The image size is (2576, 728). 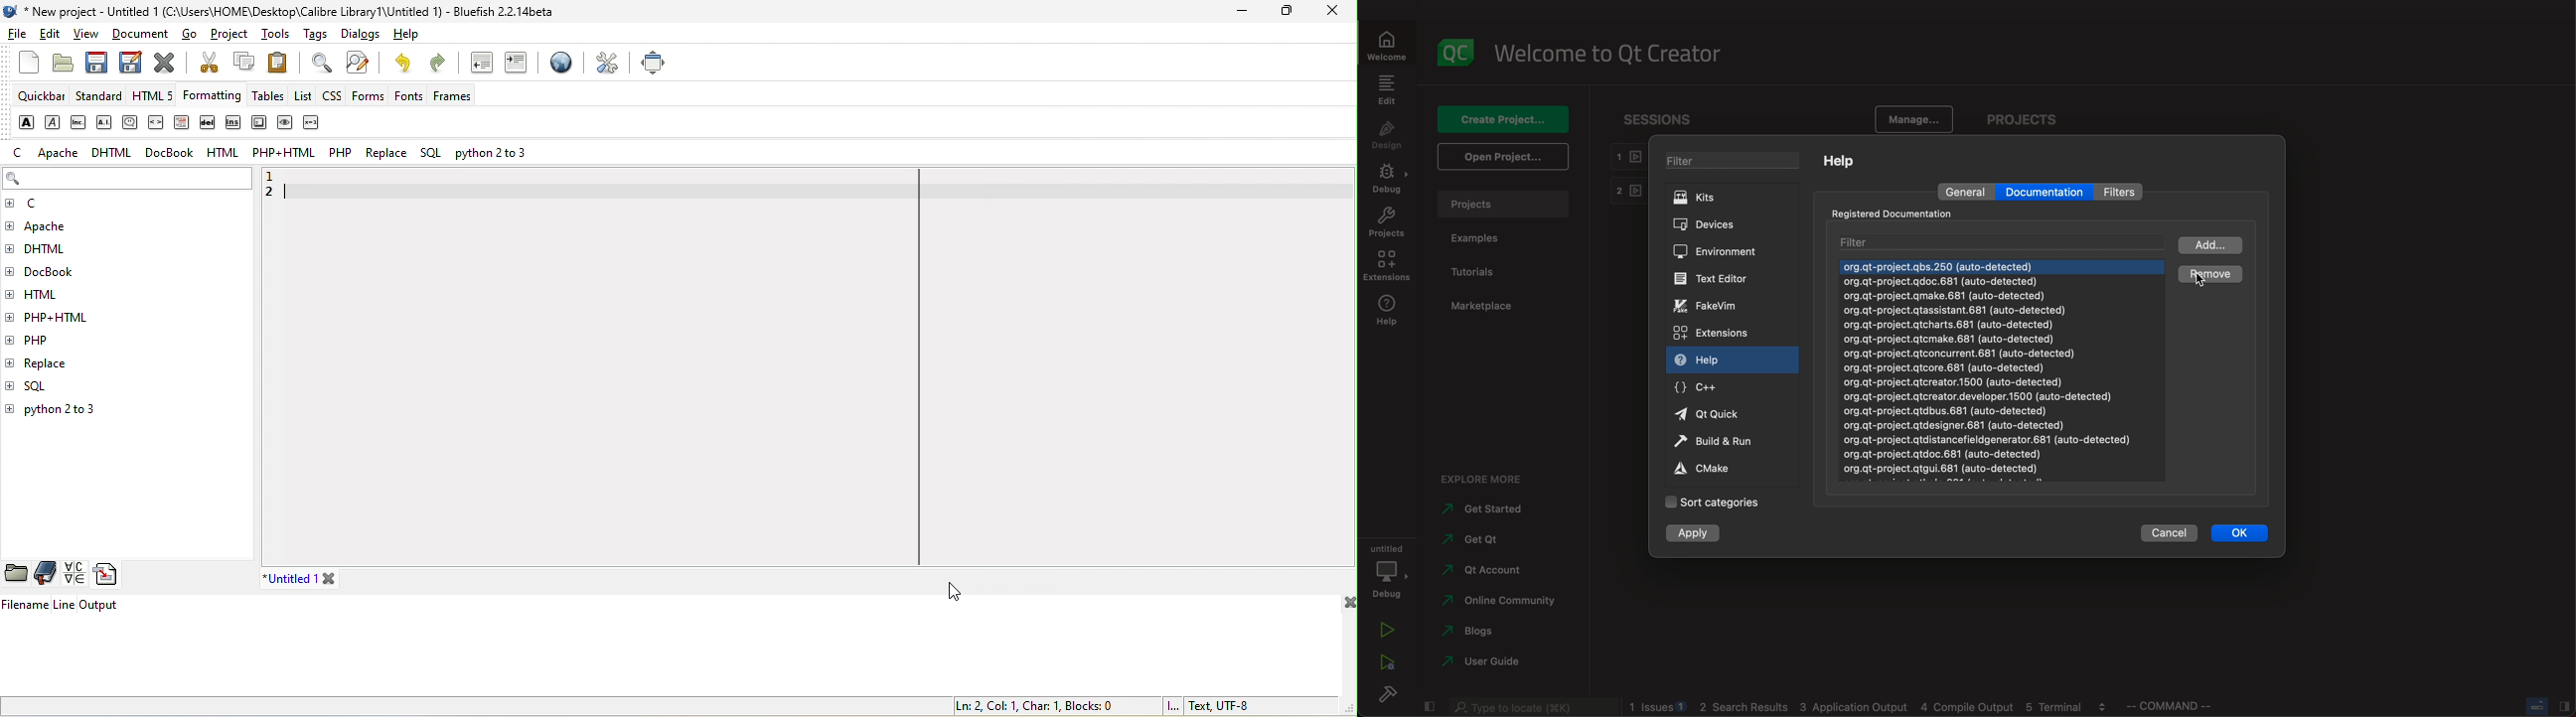 What do you see at coordinates (2126, 190) in the screenshot?
I see `filter` at bounding box center [2126, 190].